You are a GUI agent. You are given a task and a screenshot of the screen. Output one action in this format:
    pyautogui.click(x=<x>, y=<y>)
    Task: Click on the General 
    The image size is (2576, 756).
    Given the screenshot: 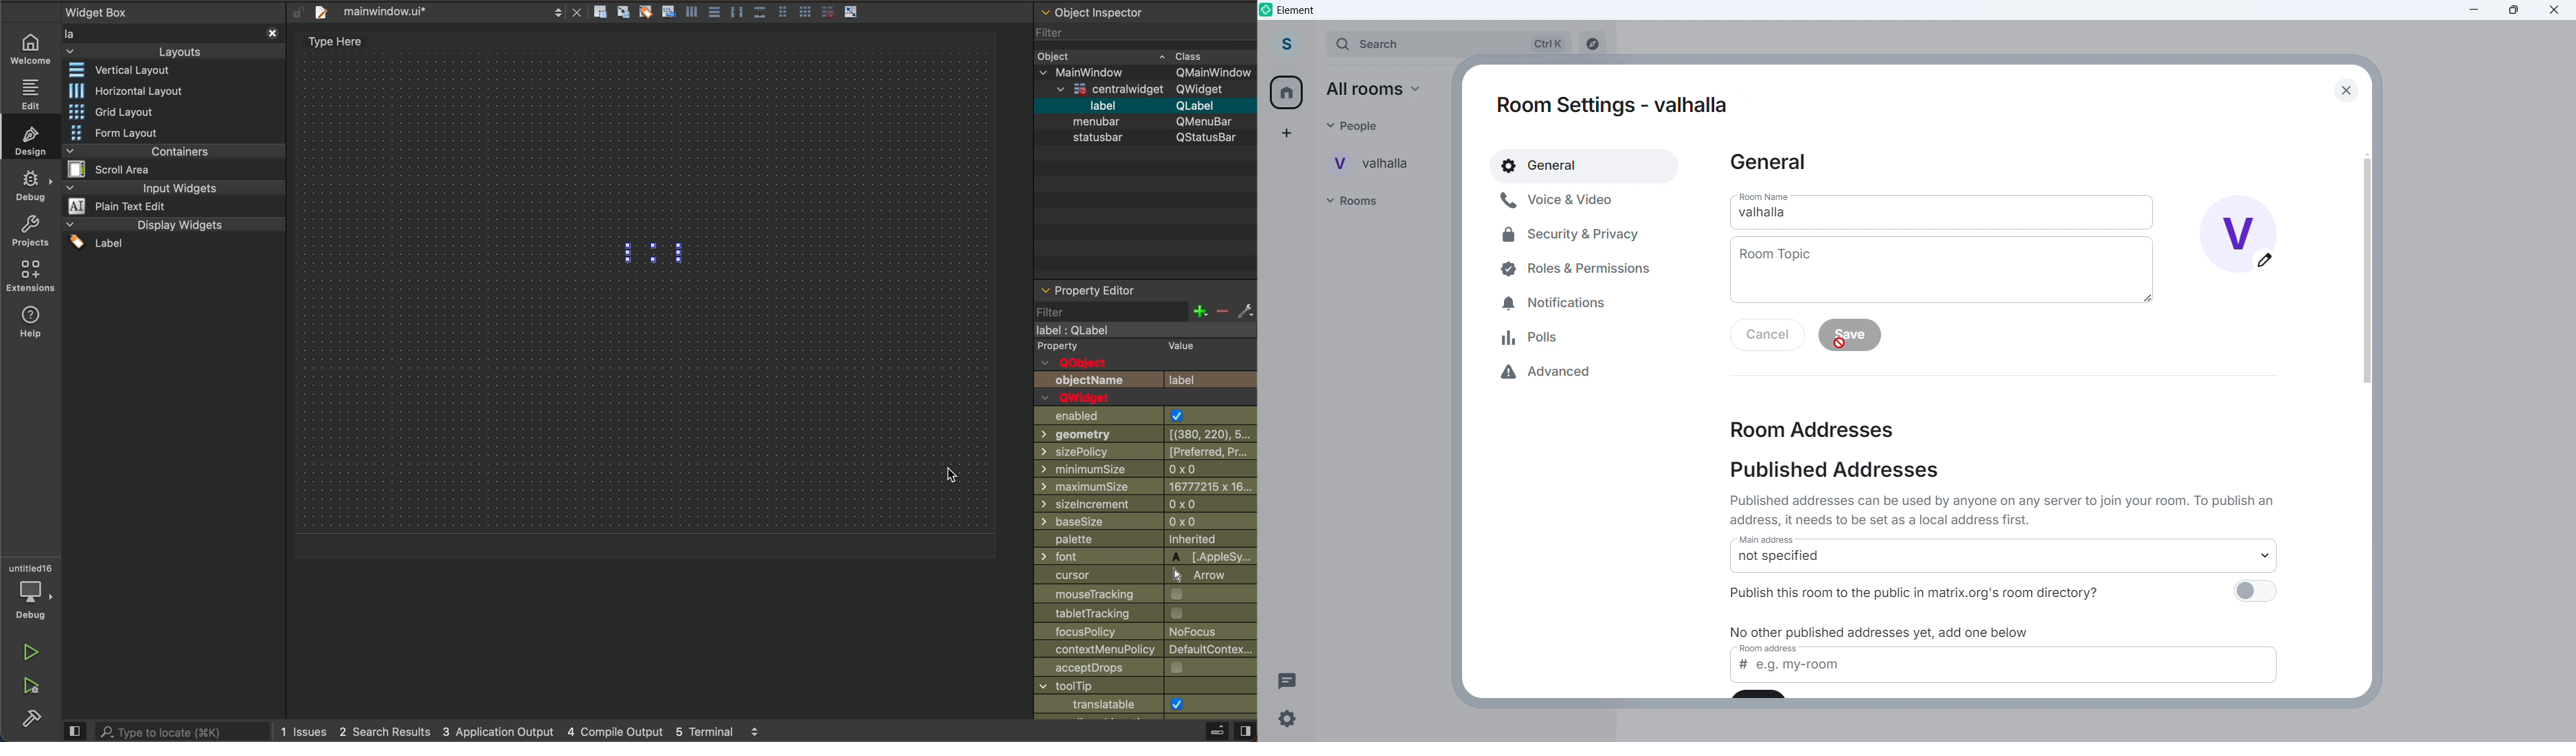 What is the action you would take?
    pyautogui.click(x=1585, y=166)
    